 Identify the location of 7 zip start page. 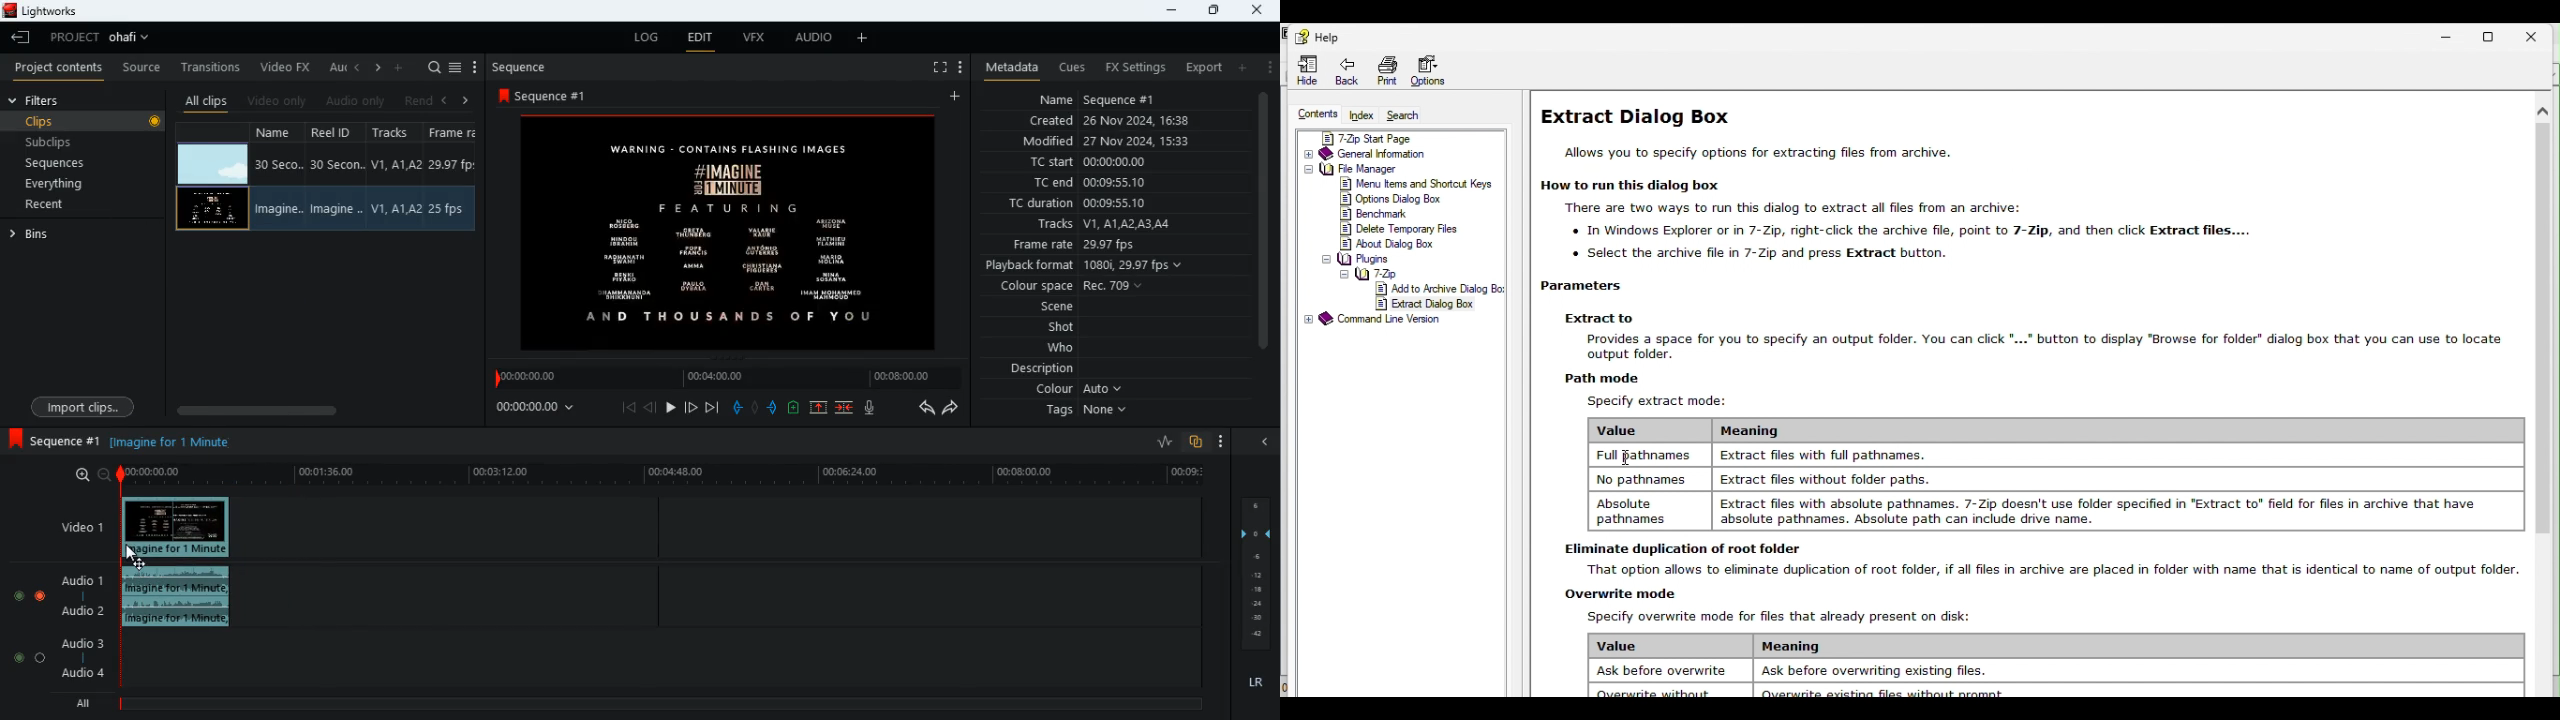
(1399, 135).